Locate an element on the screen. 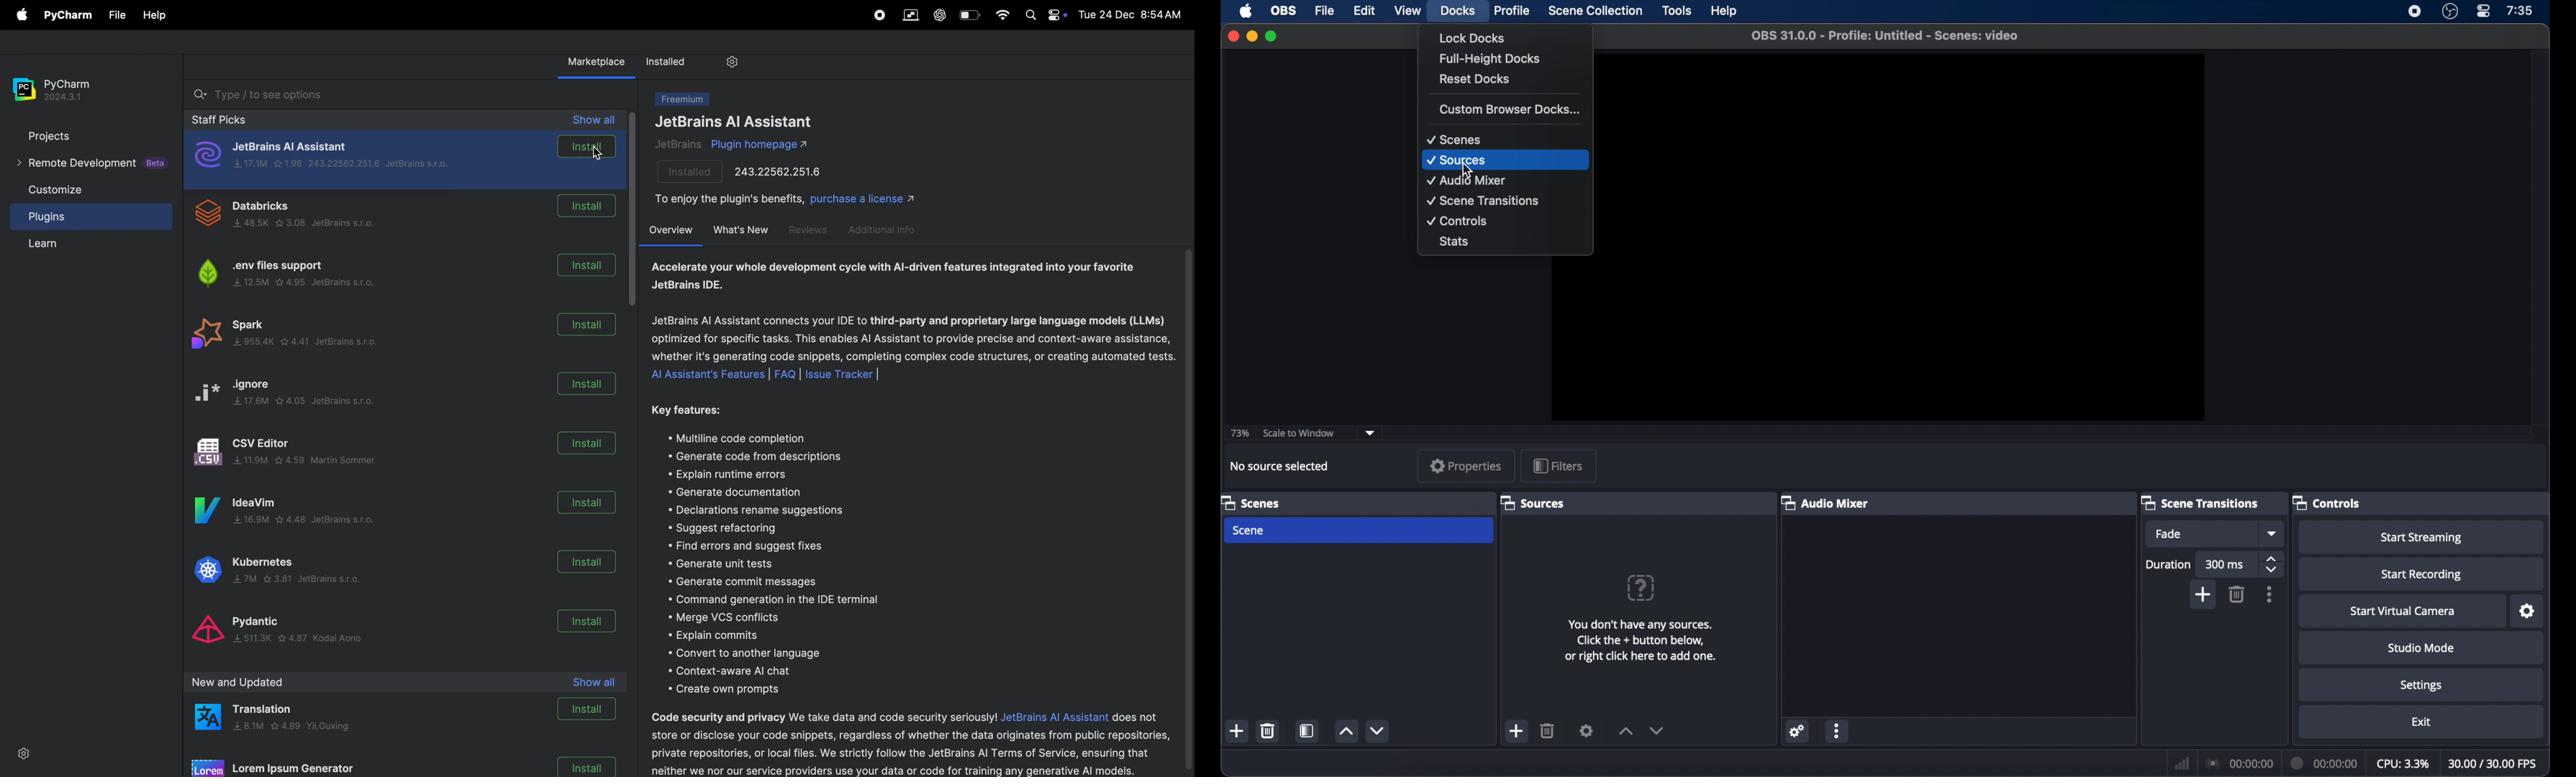  screen recorder icon is located at coordinates (2416, 12).